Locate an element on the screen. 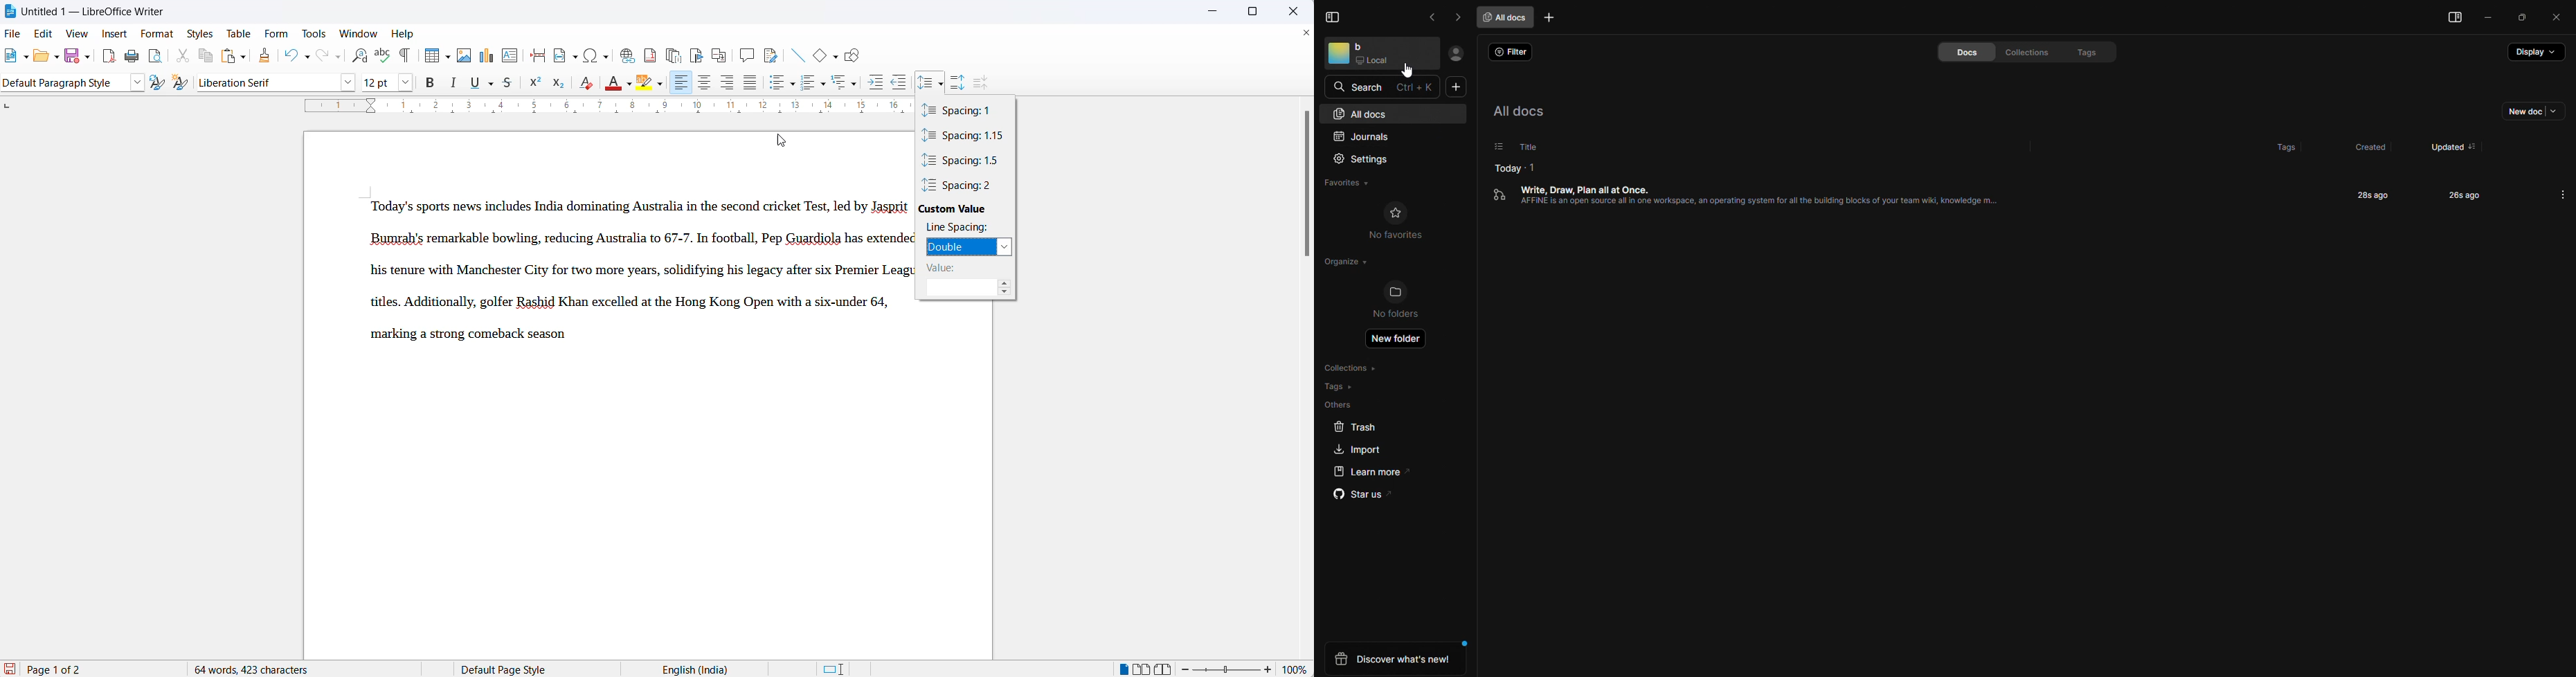  Custom value is located at coordinates (966, 209).